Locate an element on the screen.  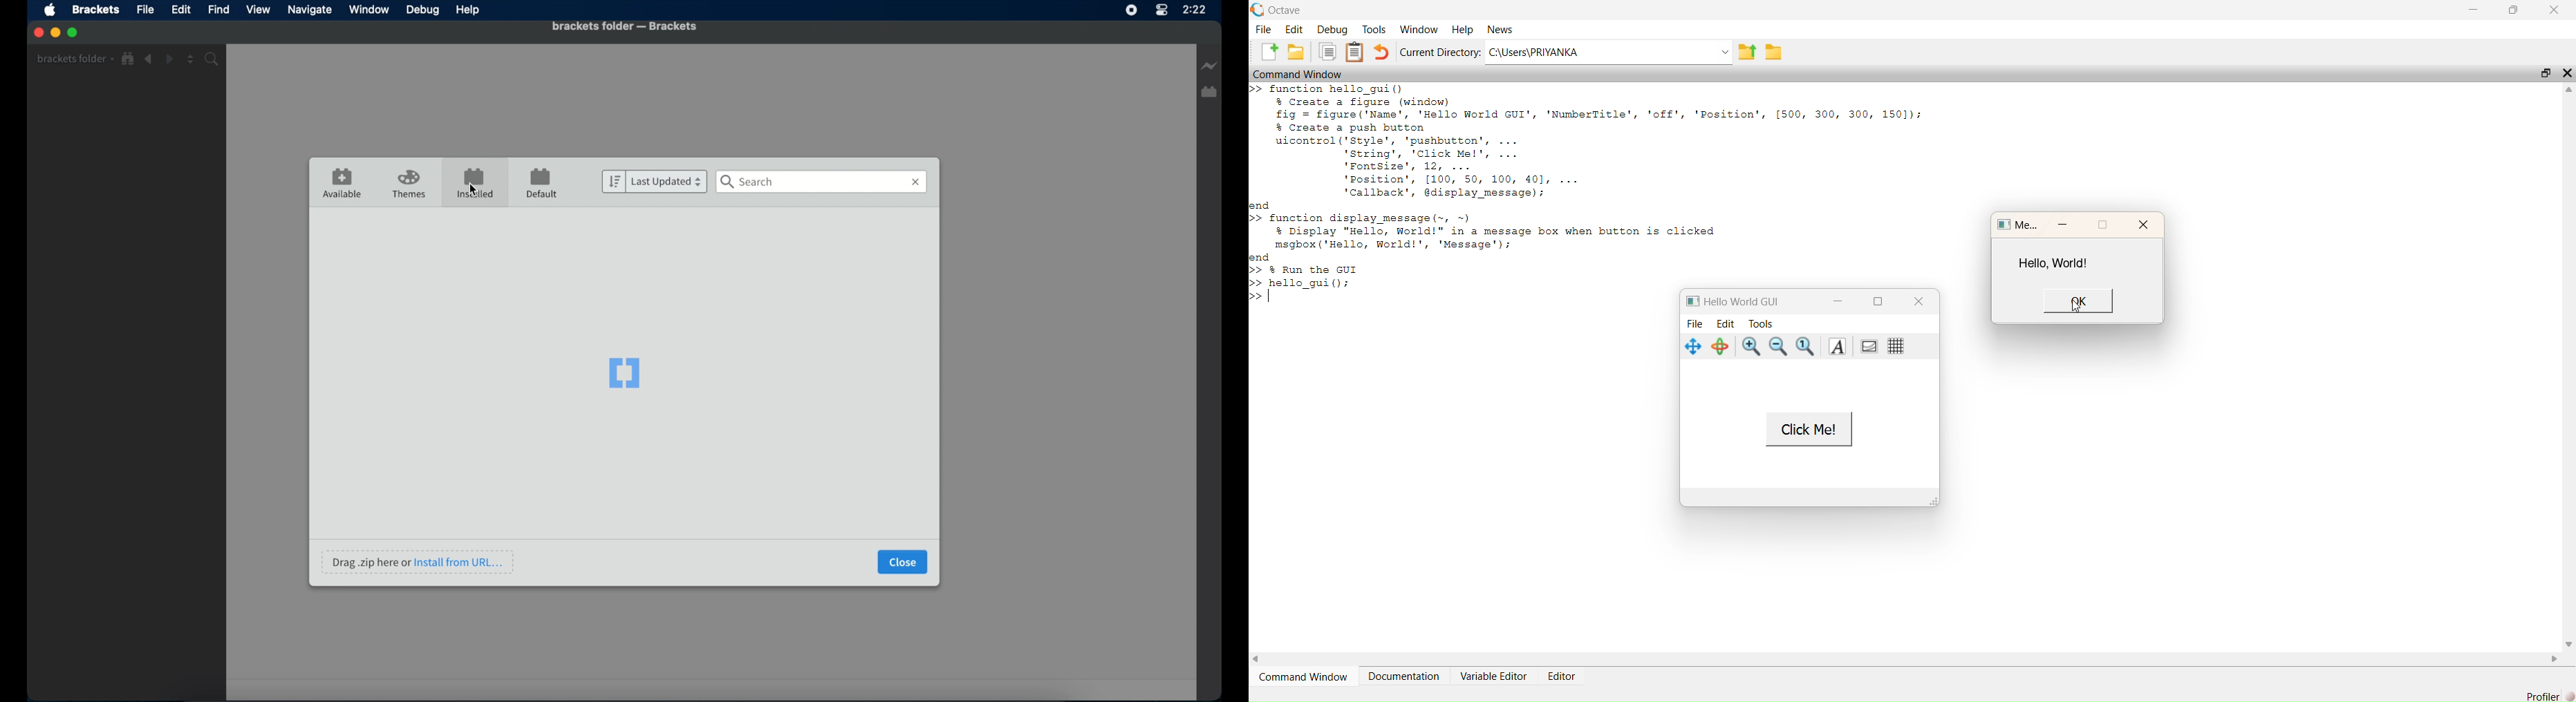
view is located at coordinates (258, 10).